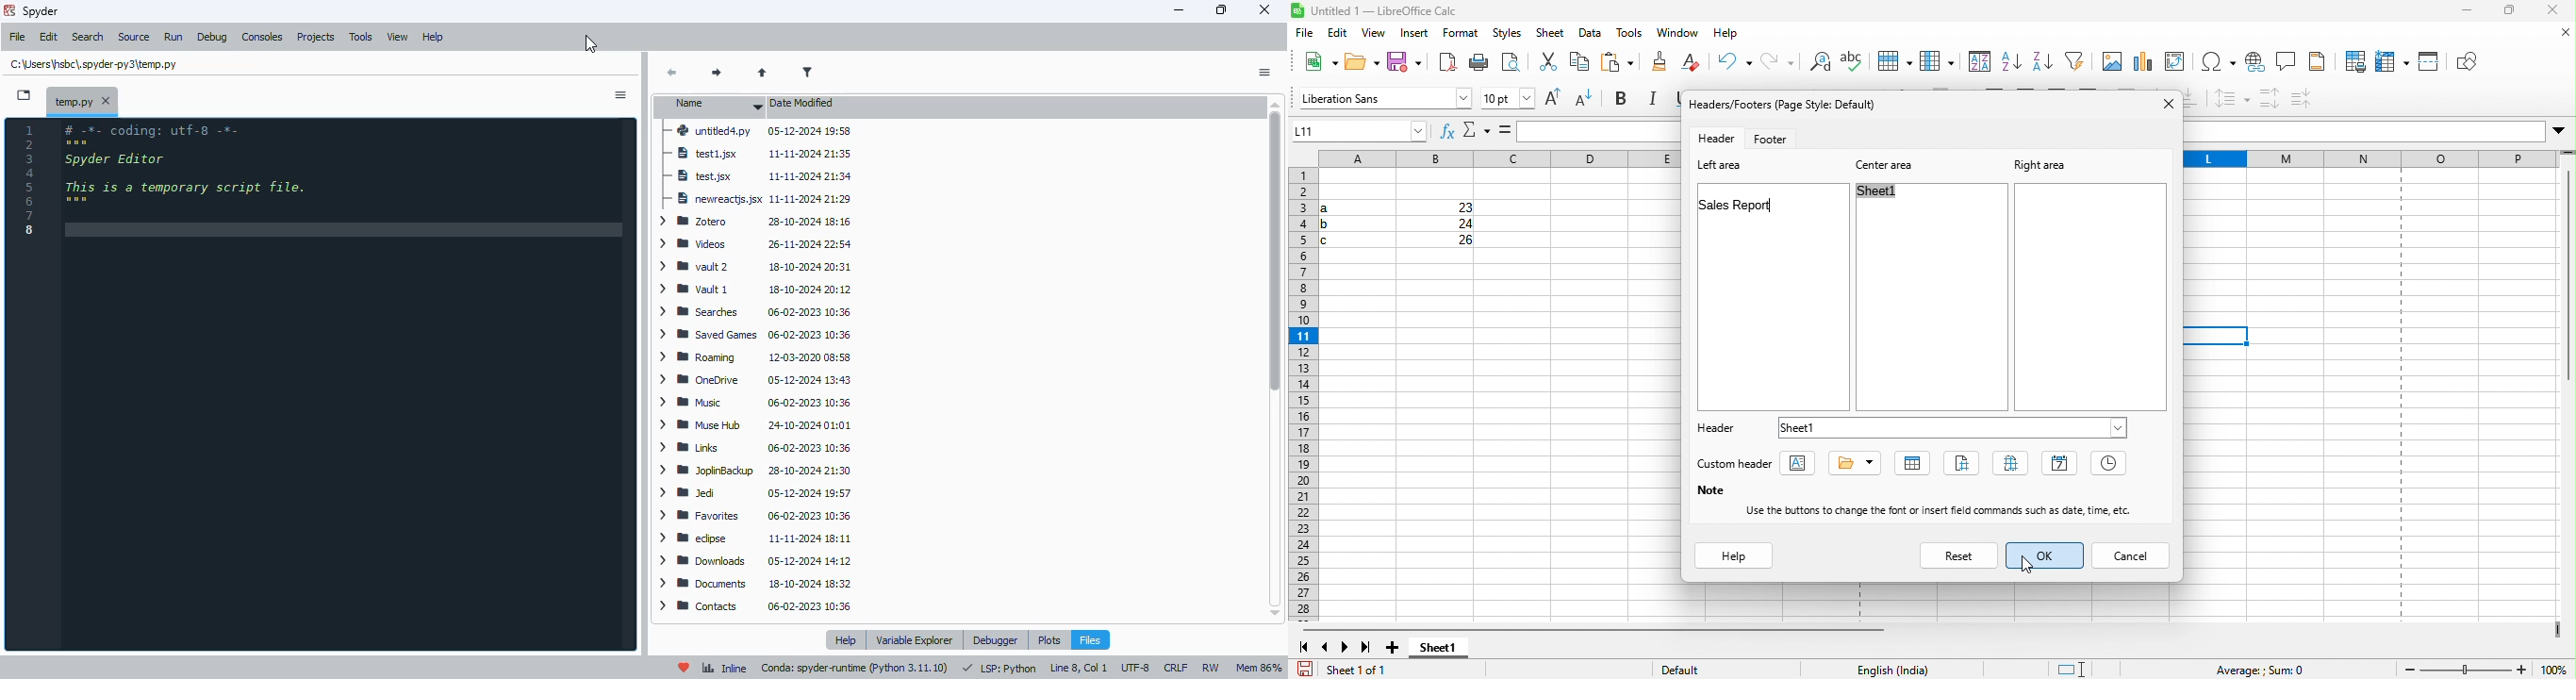 The image size is (2576, 700). What do you see at coordinates (756, 560) in the screenshot?
I see `downloads` at bounding box center [756, 560].